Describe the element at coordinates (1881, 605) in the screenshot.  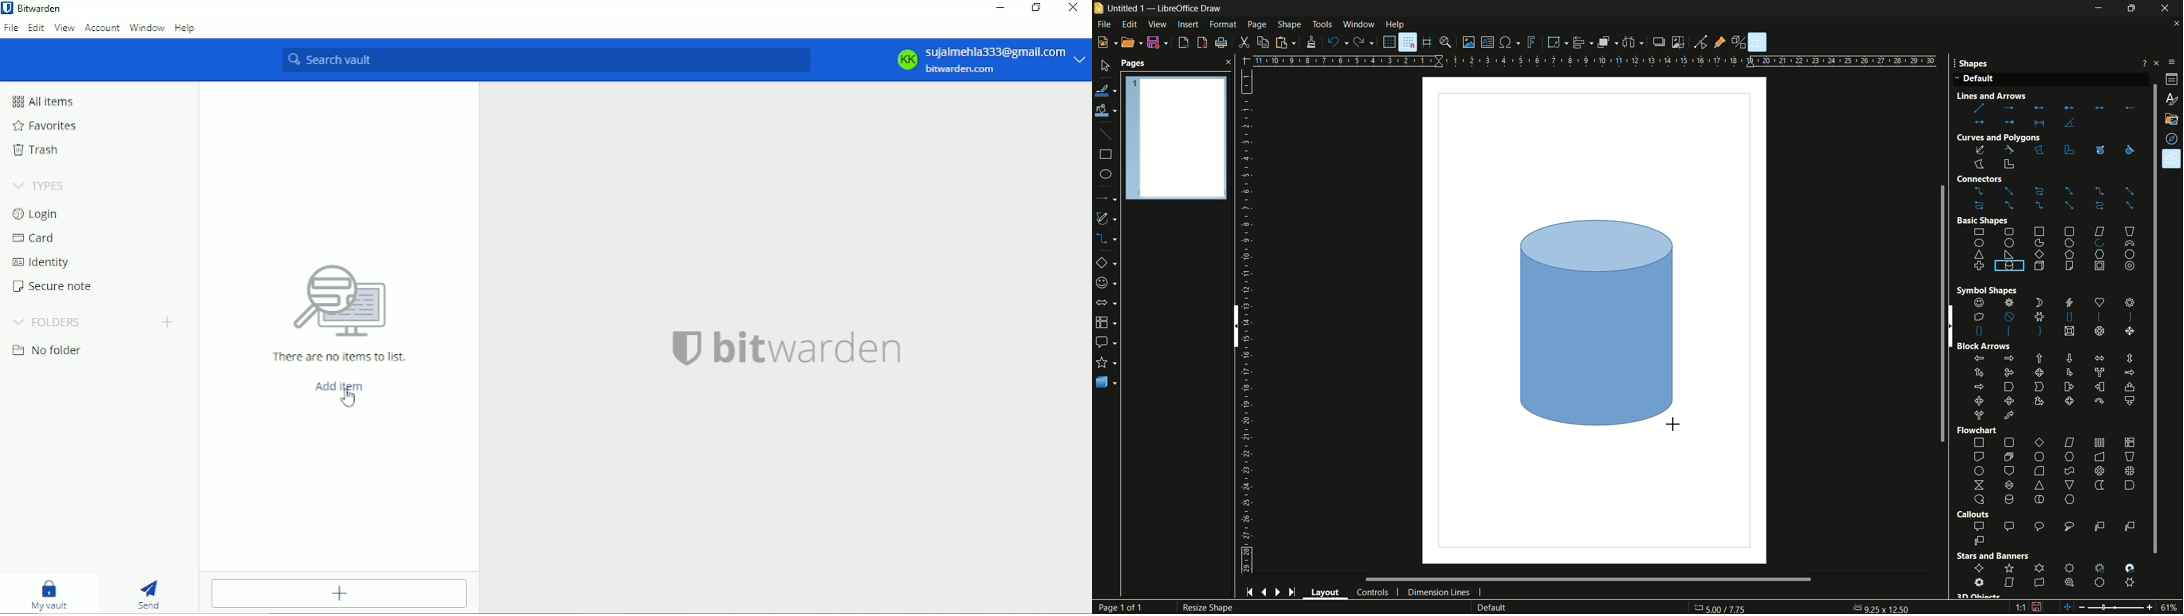
I see `0.00` at that location.